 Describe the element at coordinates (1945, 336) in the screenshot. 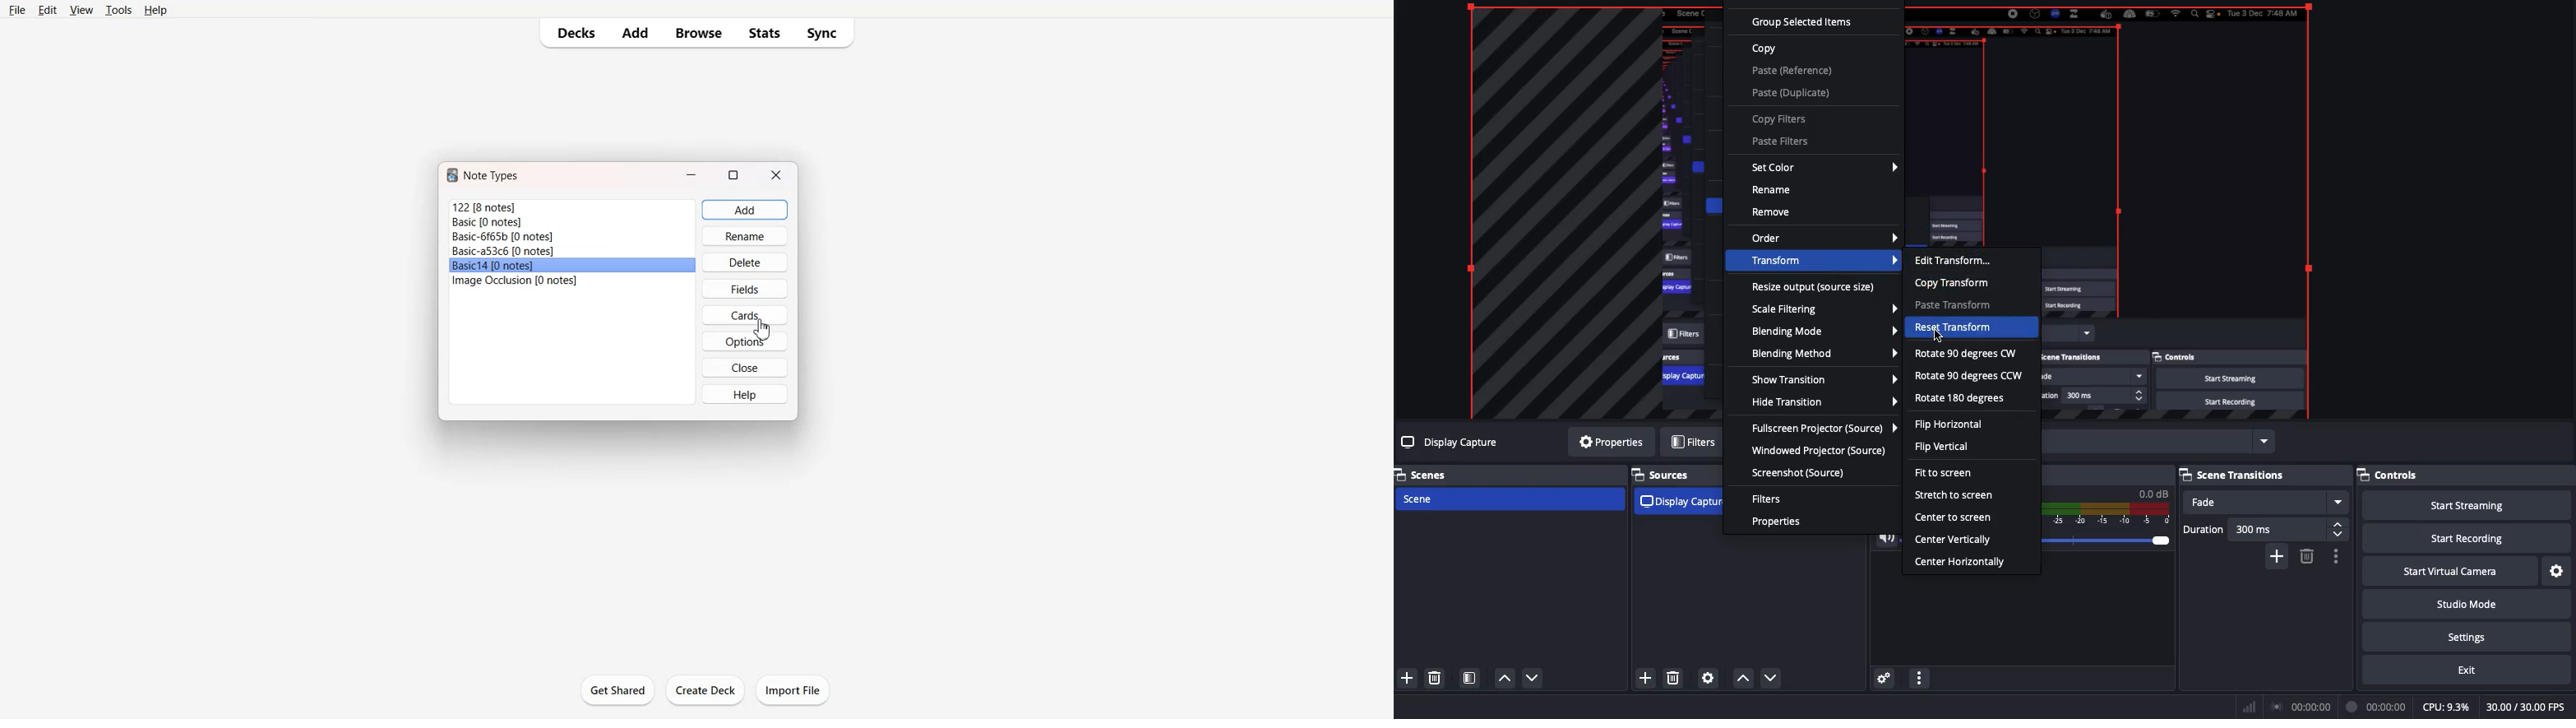

I see `Click` at that location.